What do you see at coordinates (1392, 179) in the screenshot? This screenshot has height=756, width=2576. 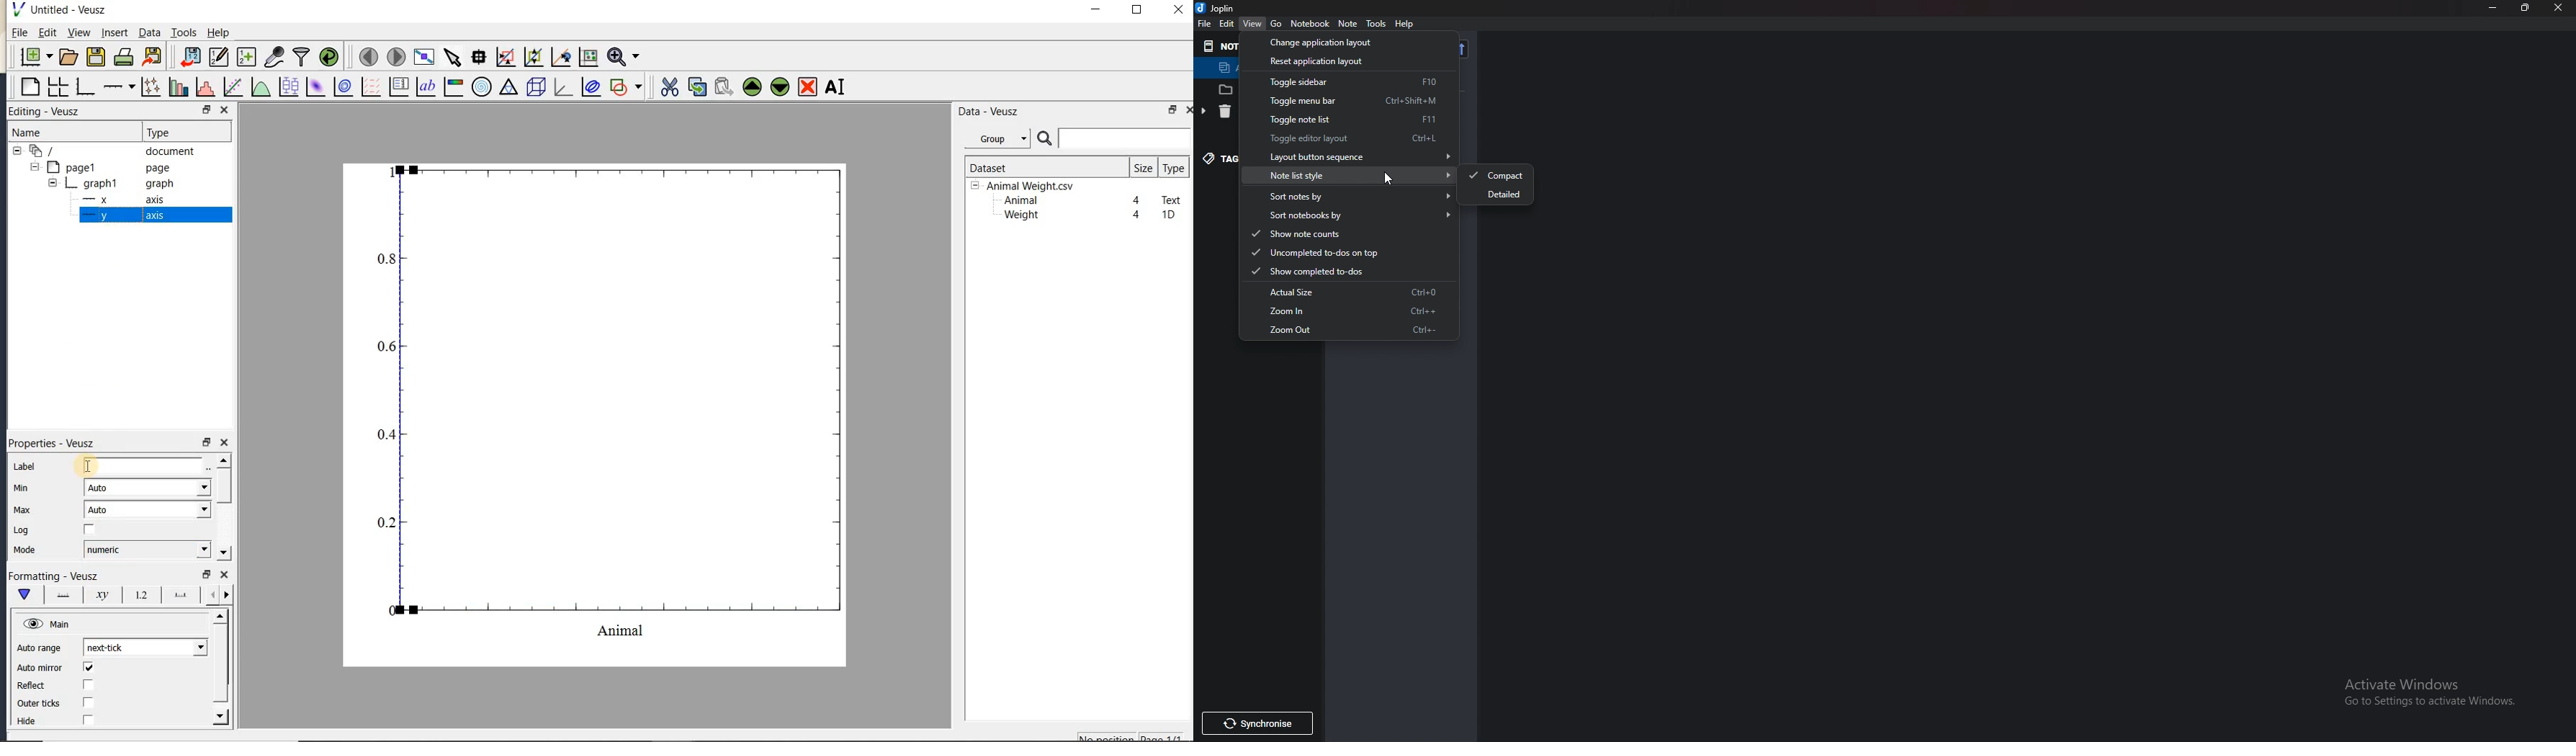 I see `cursor` at bounding box center [1392, 179].